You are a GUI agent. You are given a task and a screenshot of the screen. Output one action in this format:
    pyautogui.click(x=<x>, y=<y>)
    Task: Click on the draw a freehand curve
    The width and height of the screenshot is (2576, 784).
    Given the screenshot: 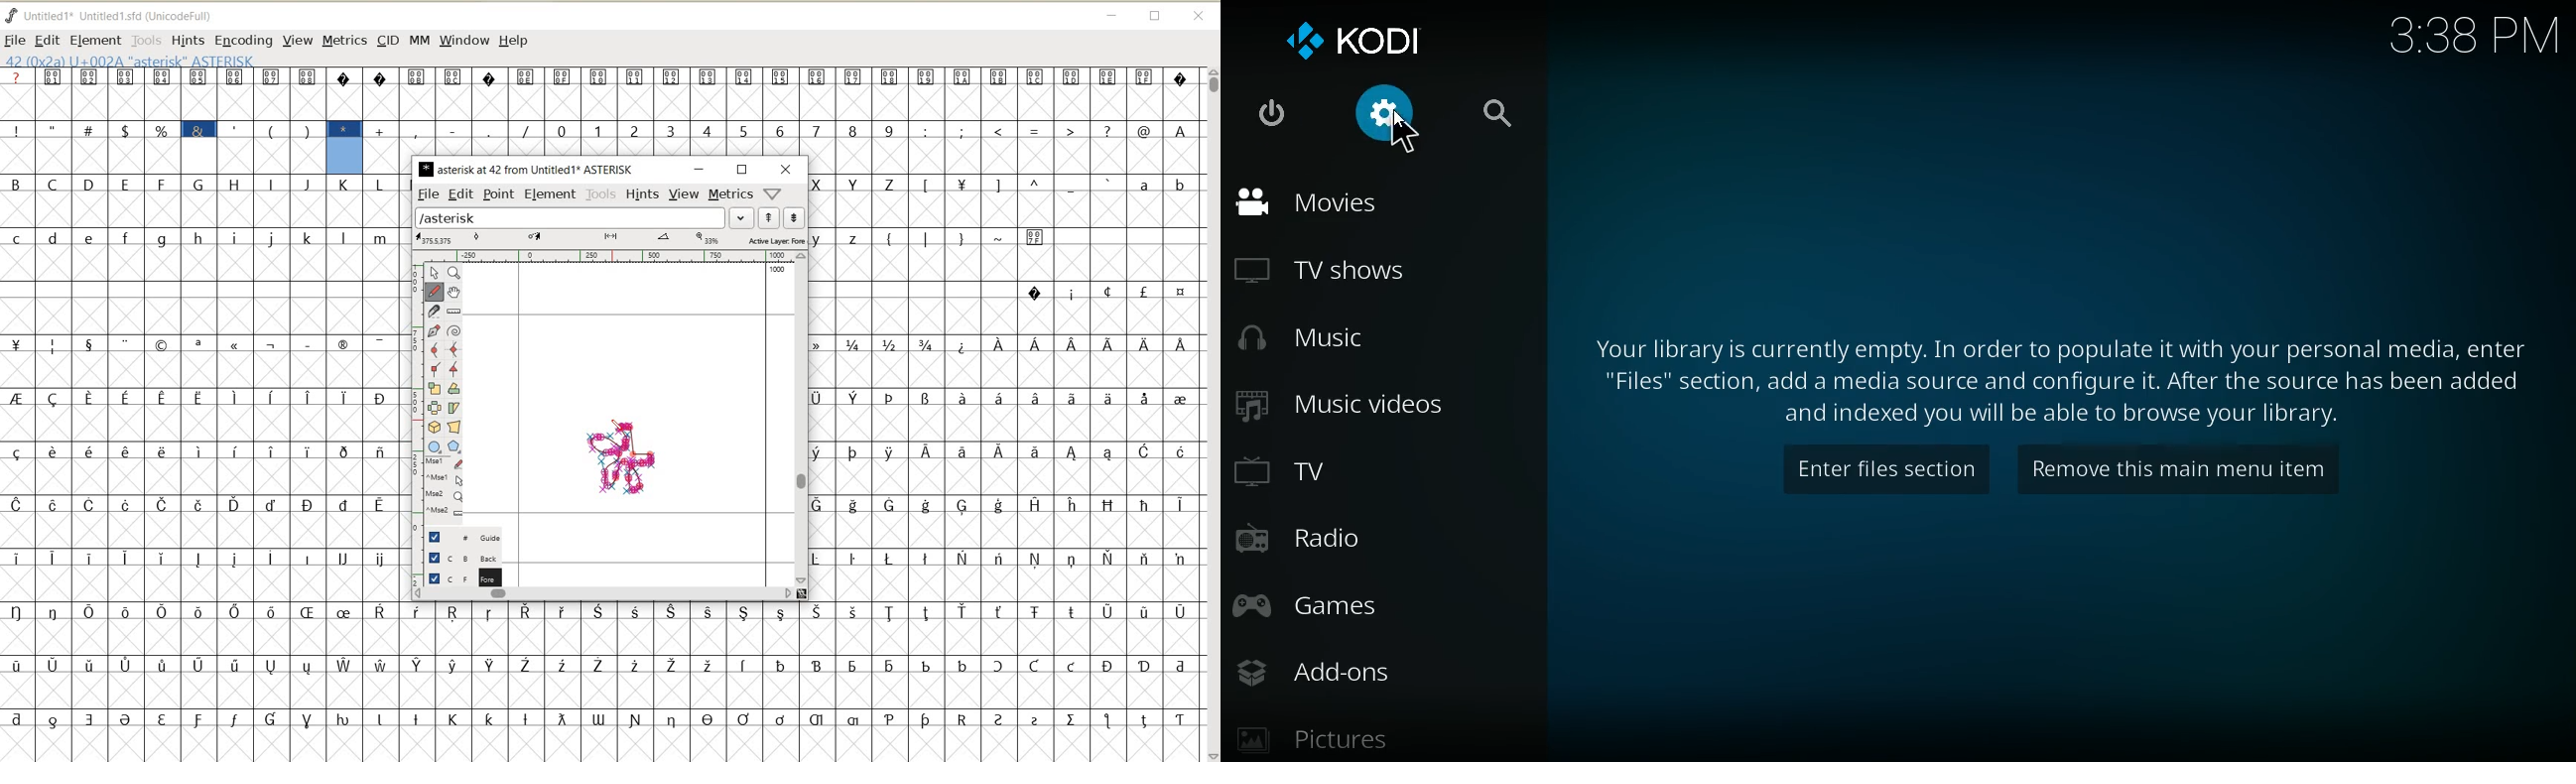 What is the action you would take?
    pyautogui.click(x=434, y=293)
    